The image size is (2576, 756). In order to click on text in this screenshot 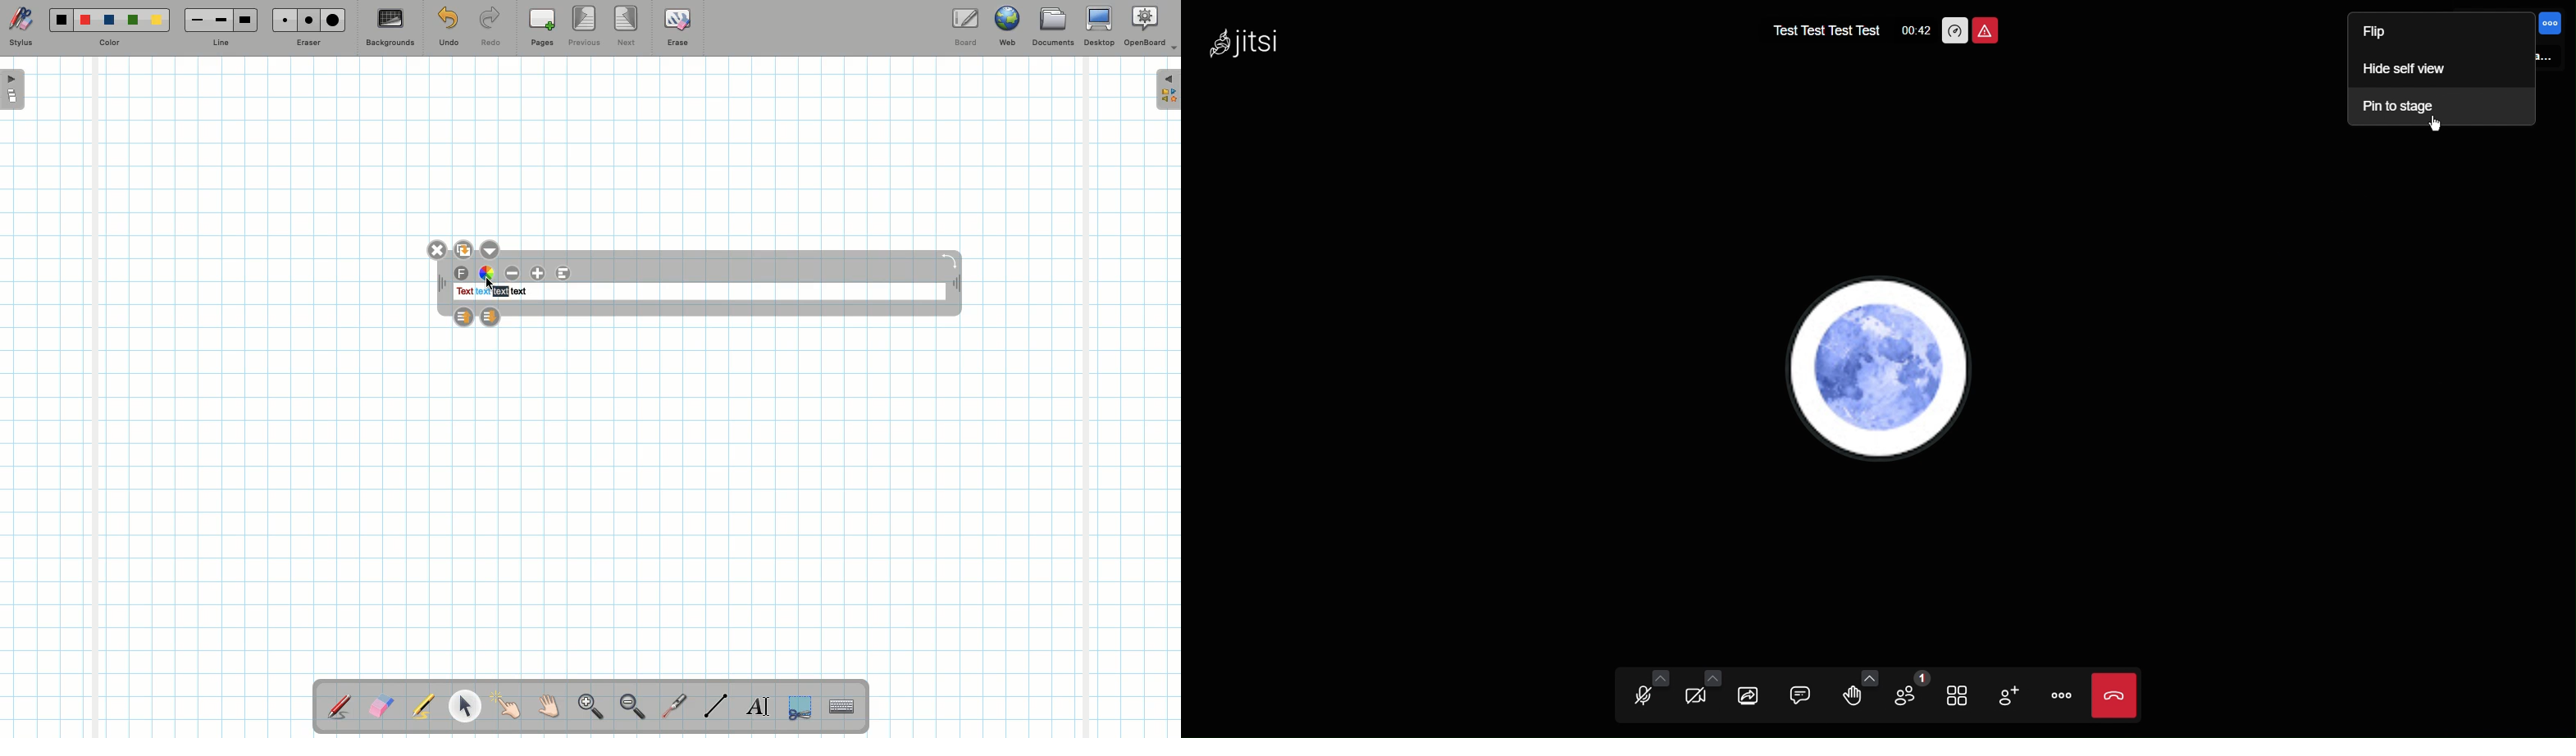, I will do `click(501, 292)`.